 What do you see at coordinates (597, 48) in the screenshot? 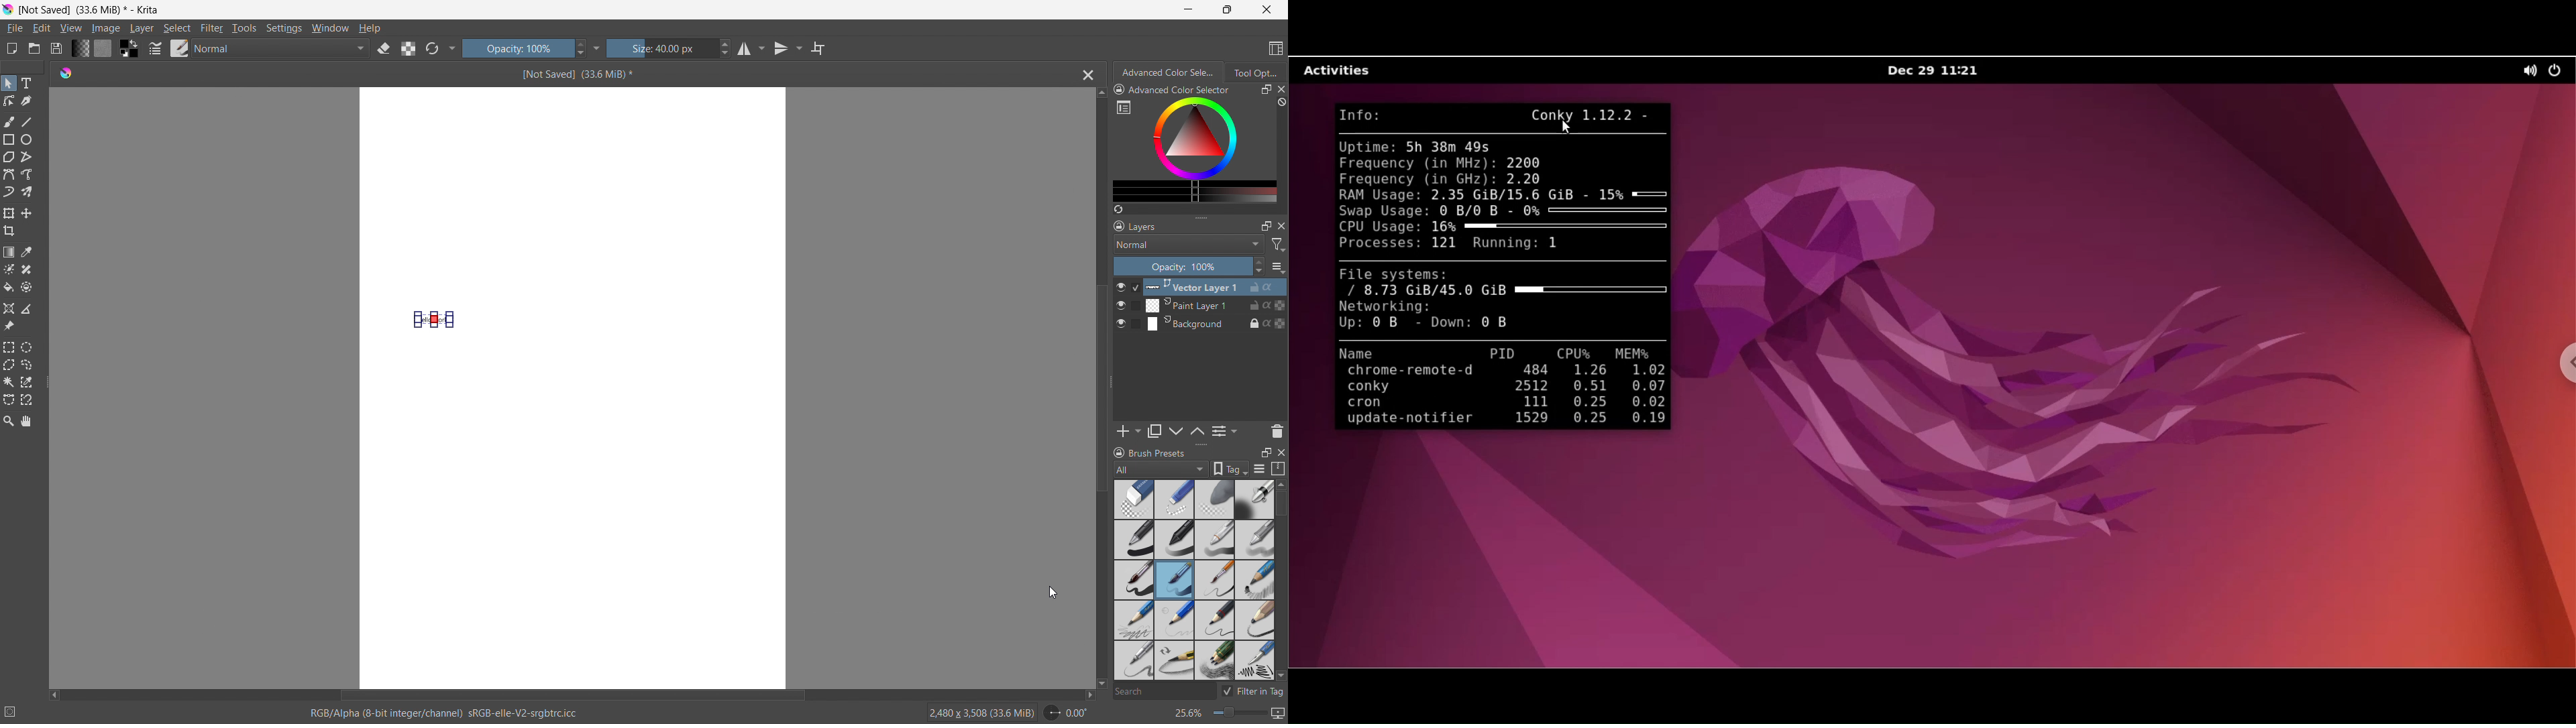
I see `more settings` at bounding box center [597, 48].